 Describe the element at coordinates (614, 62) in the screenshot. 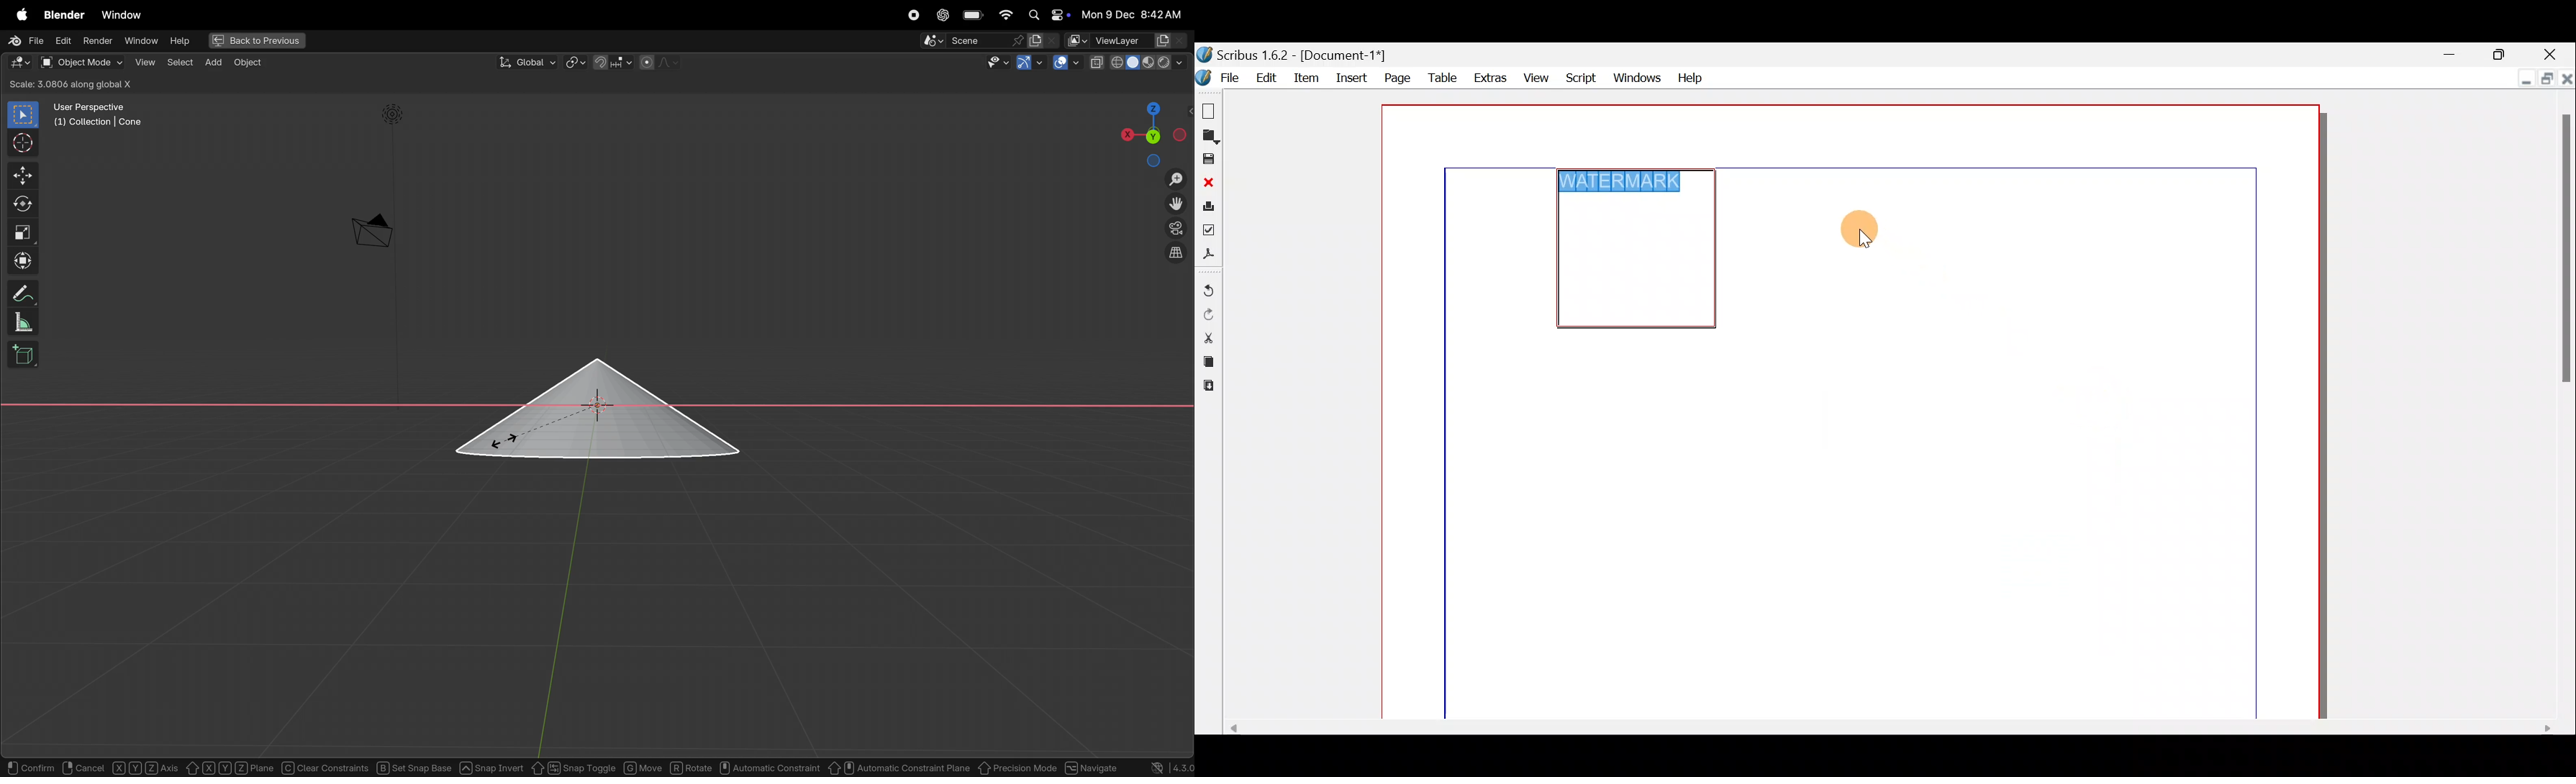

I see `snapping` at that location.